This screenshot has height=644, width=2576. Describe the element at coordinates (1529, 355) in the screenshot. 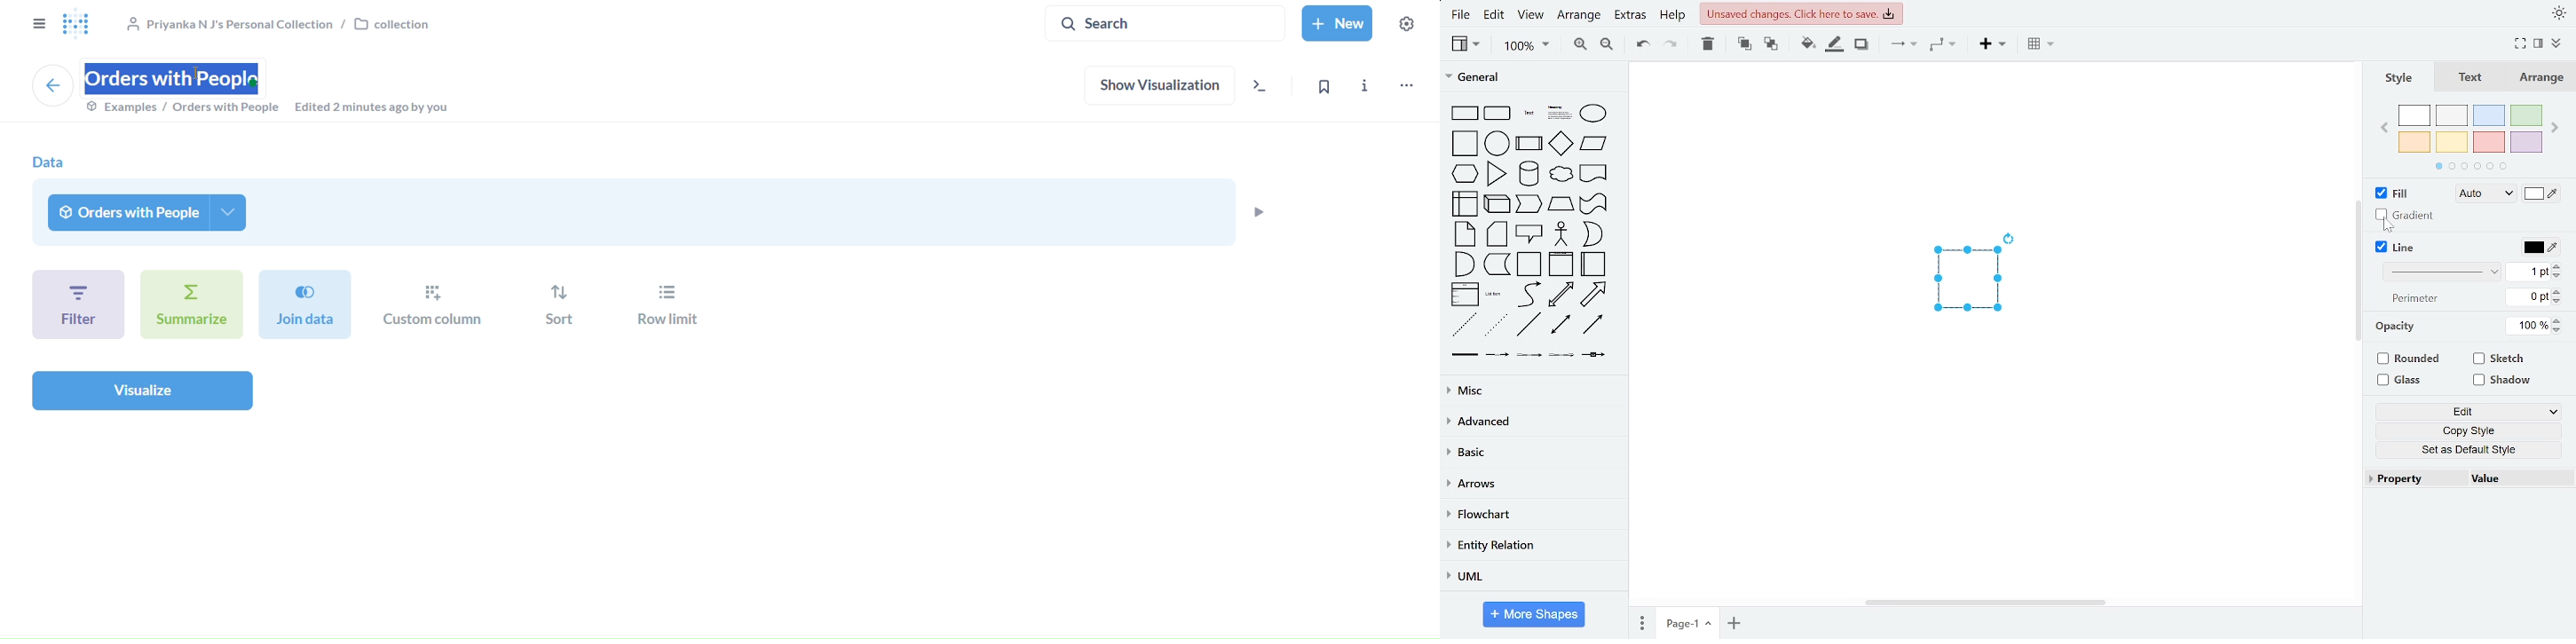

I see `` at that location.